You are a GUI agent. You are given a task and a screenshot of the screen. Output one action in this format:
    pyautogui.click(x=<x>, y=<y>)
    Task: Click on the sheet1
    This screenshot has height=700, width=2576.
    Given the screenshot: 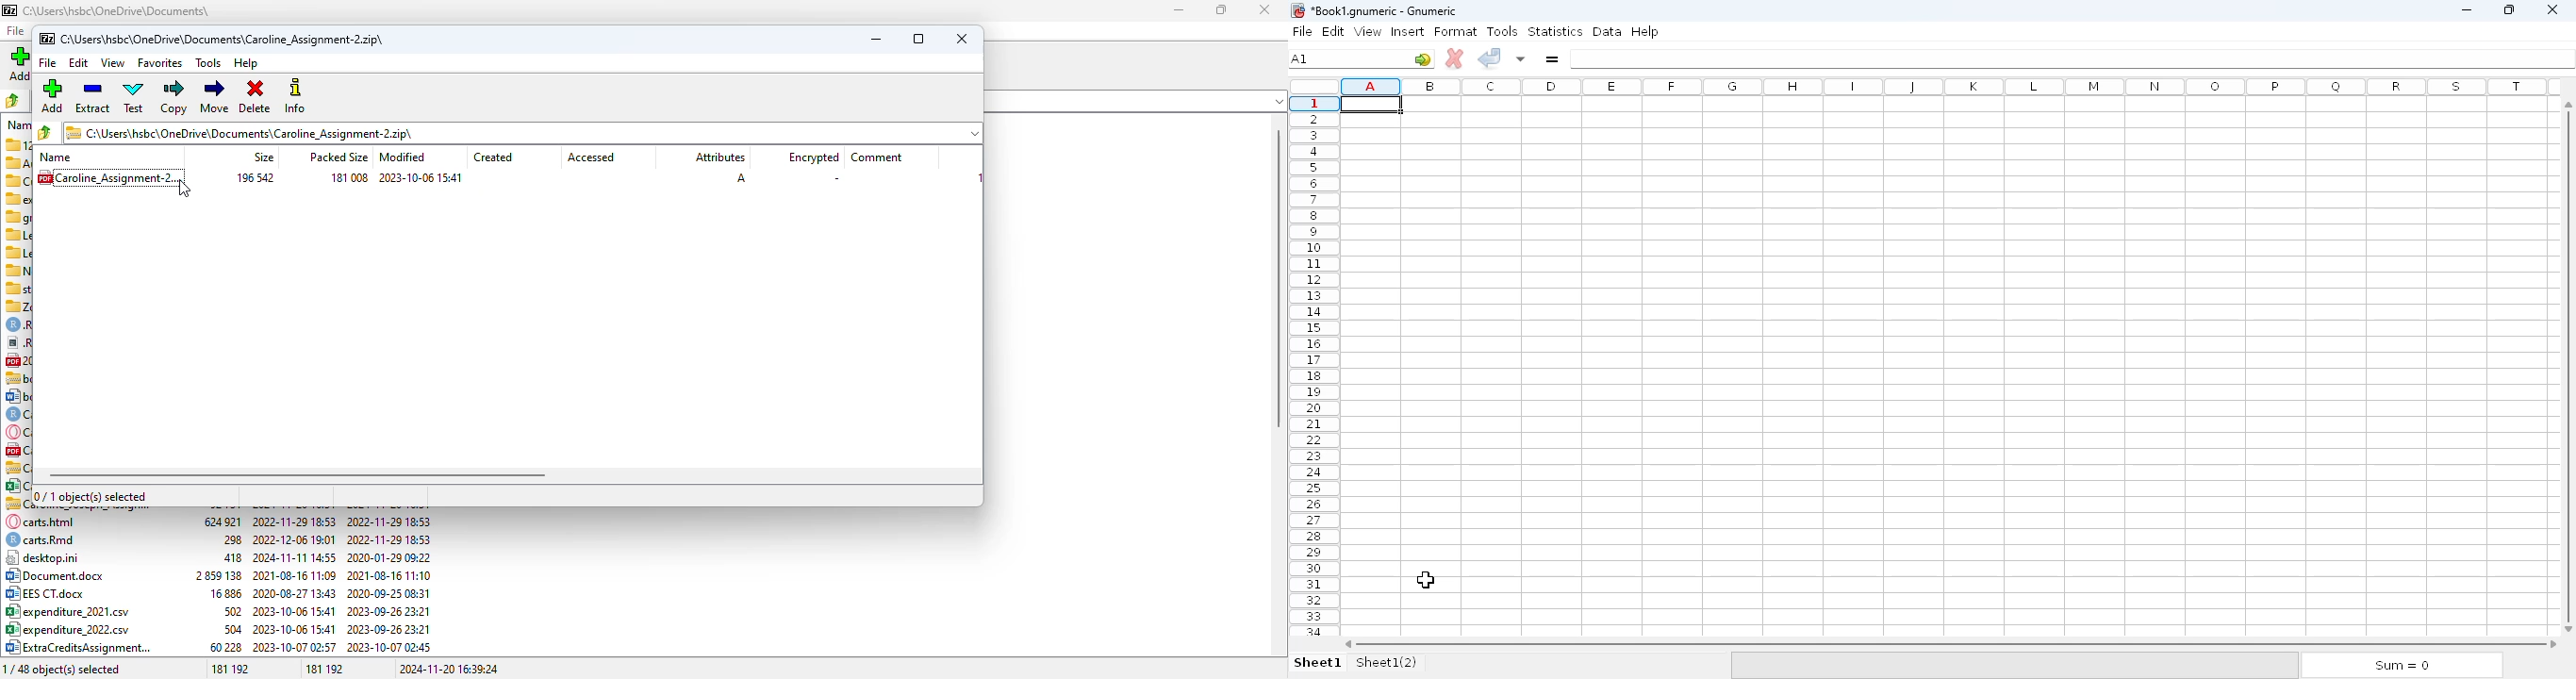 What is the action you would take?
    pyautogui.click(x=1318, y=662)
    